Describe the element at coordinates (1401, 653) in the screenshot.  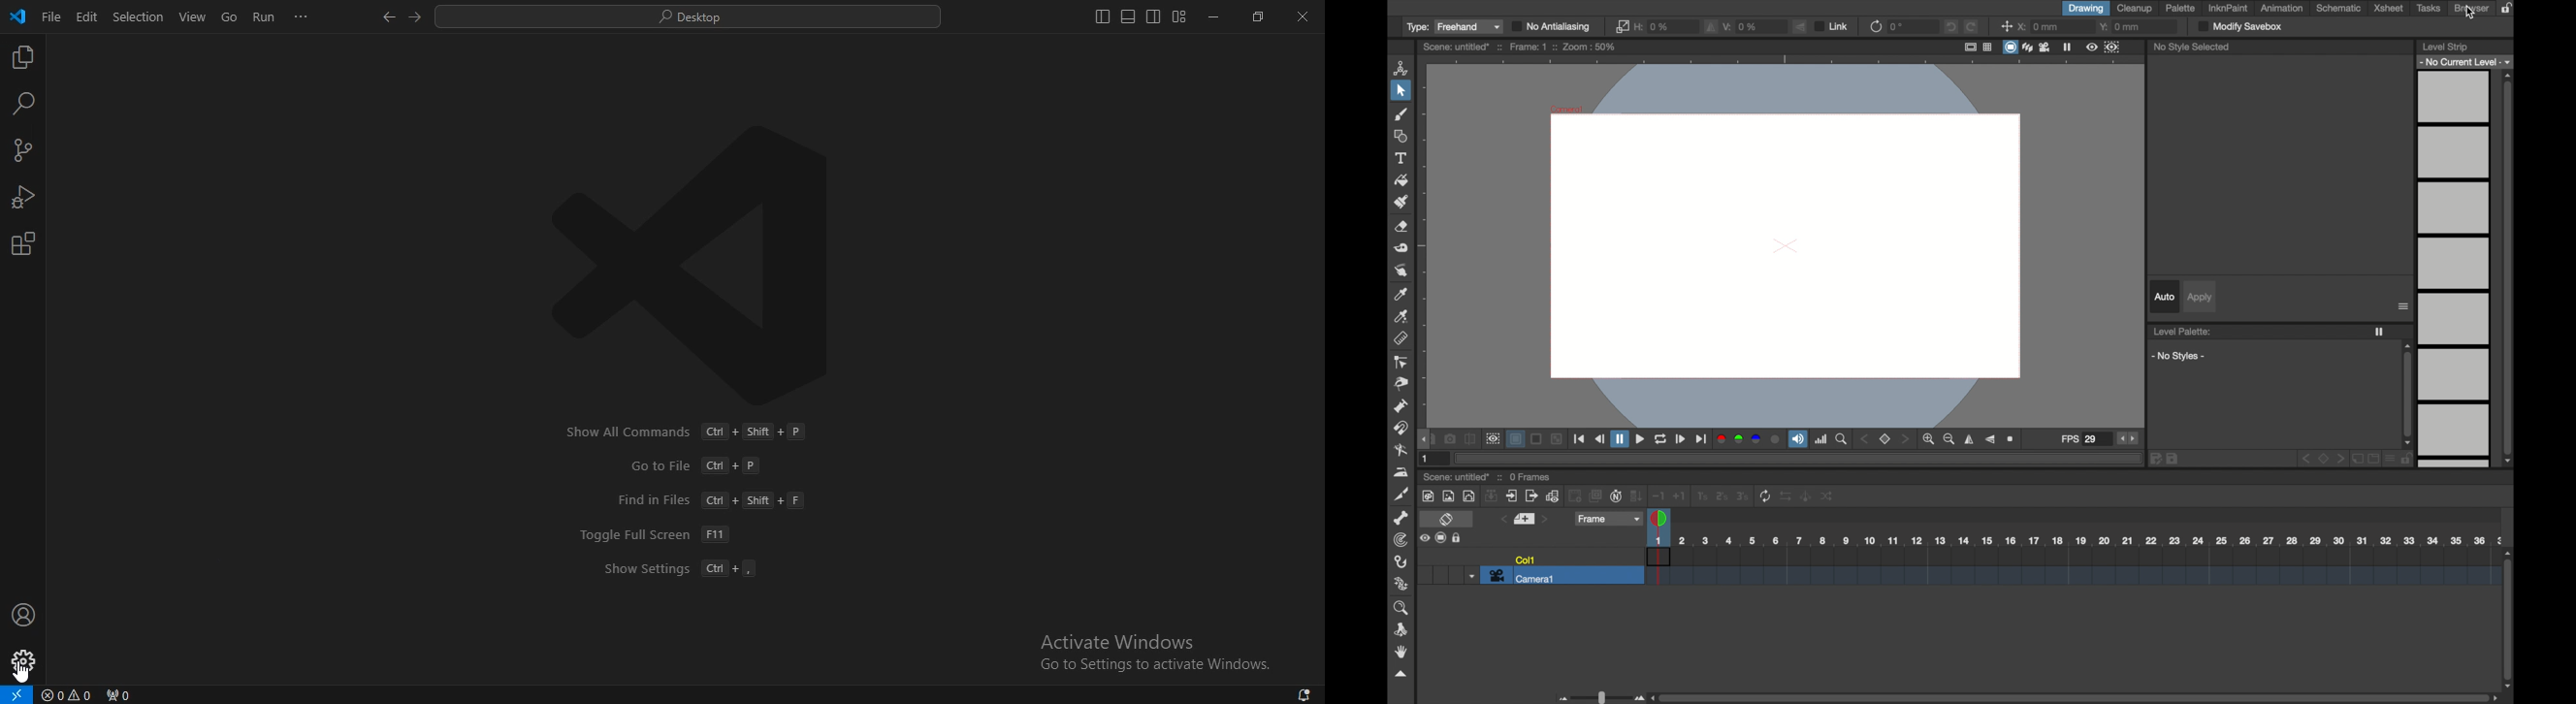
I see `hand mode` at that location.